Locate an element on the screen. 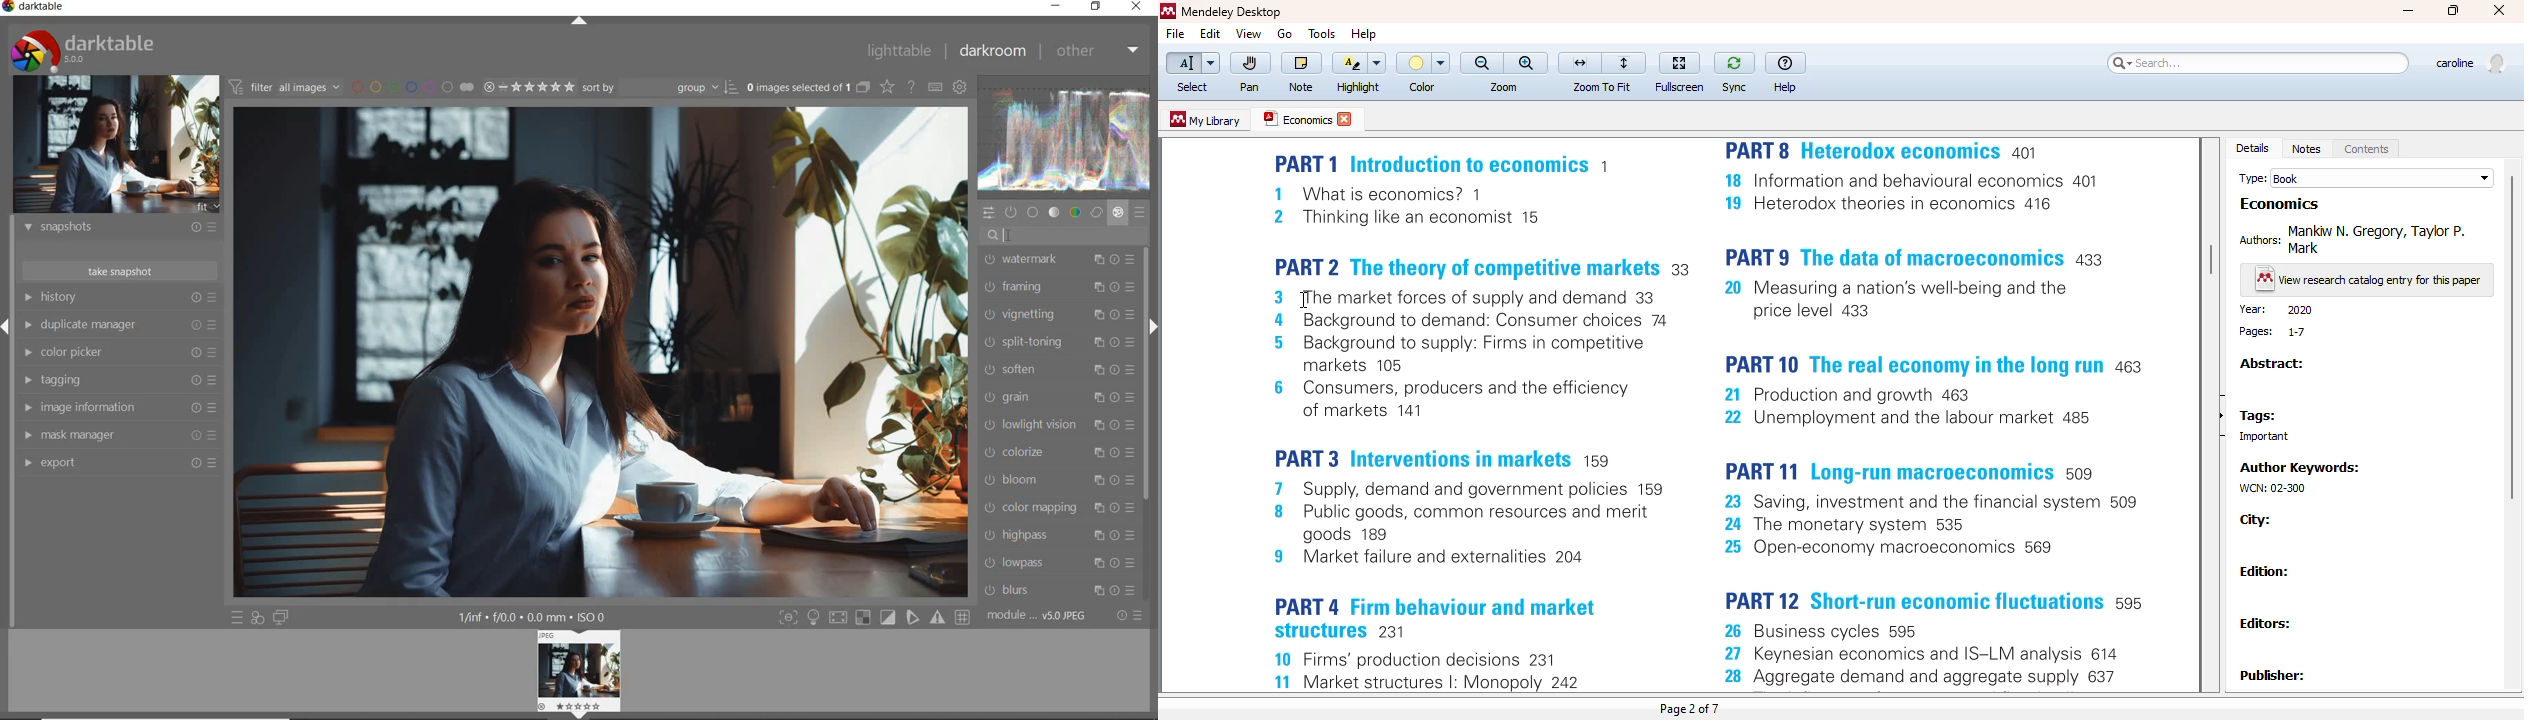  economics is located at coordinates (1296, 118).